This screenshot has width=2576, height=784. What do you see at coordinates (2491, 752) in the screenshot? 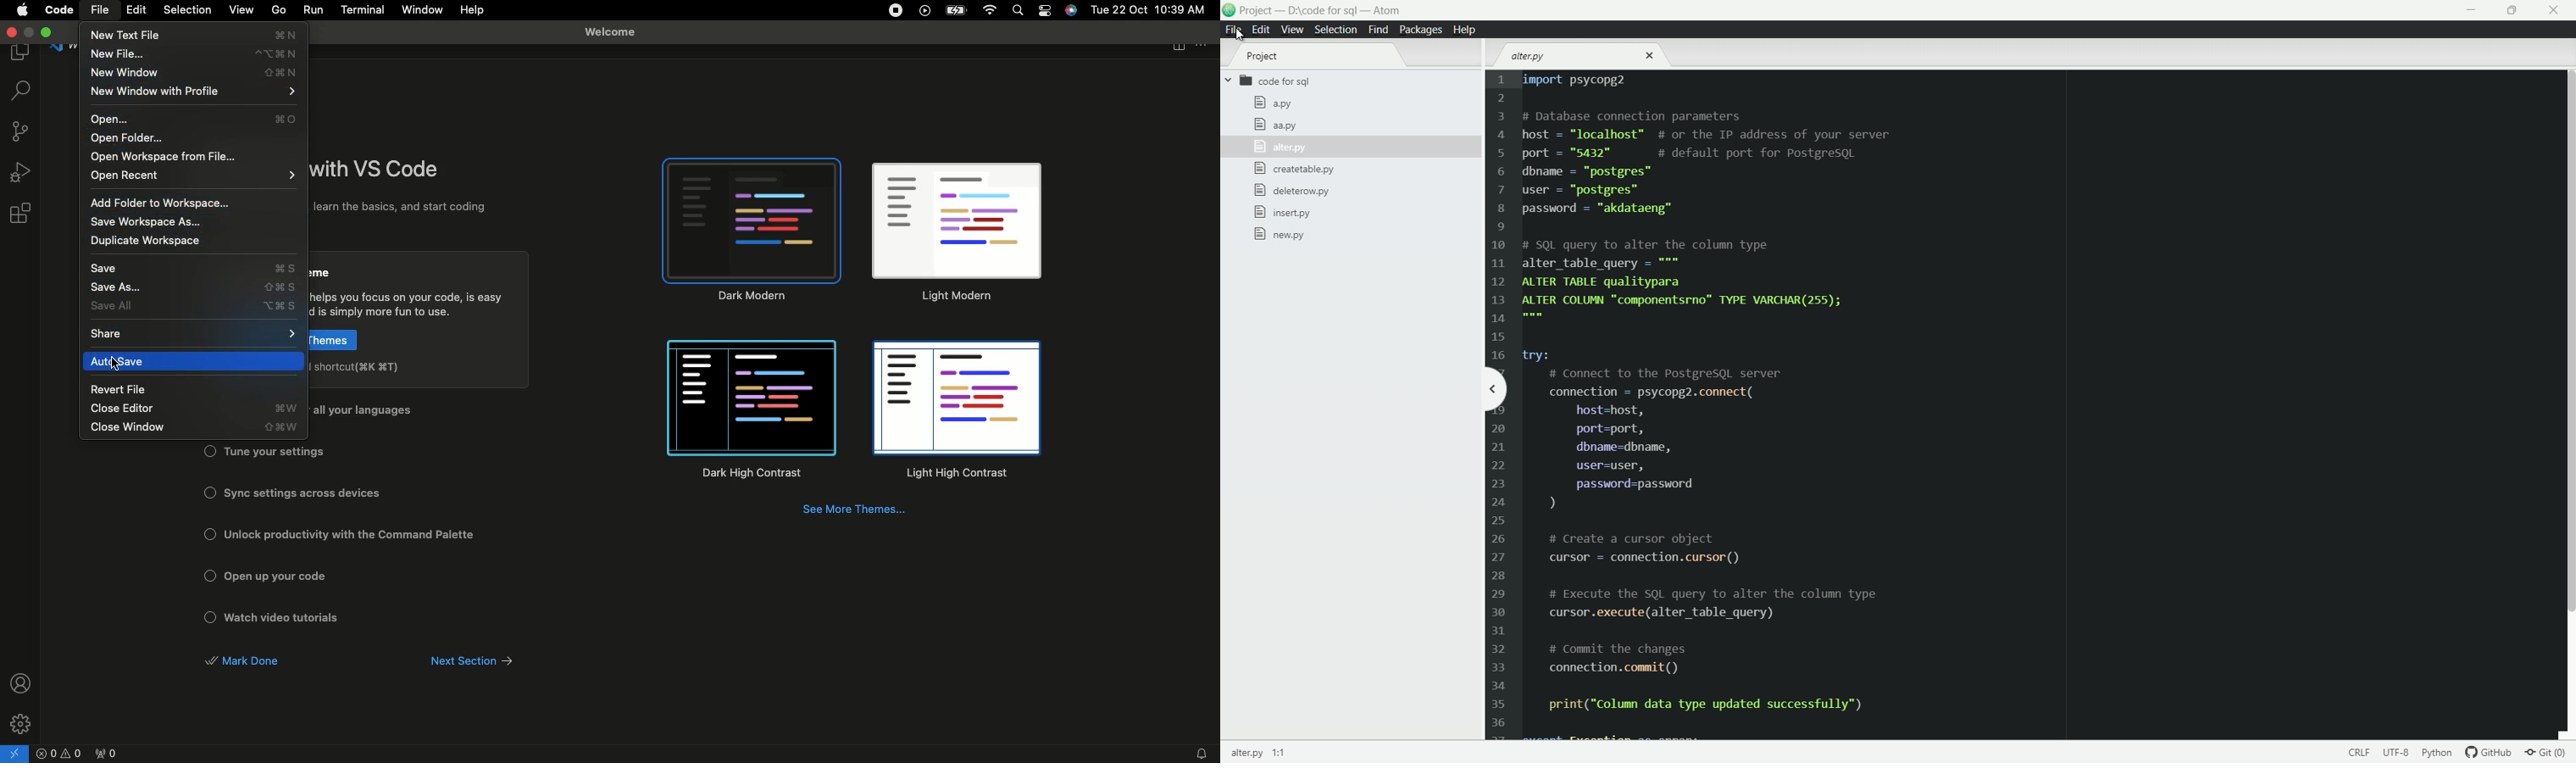
I see `github` at bounding box center [2491, 752].